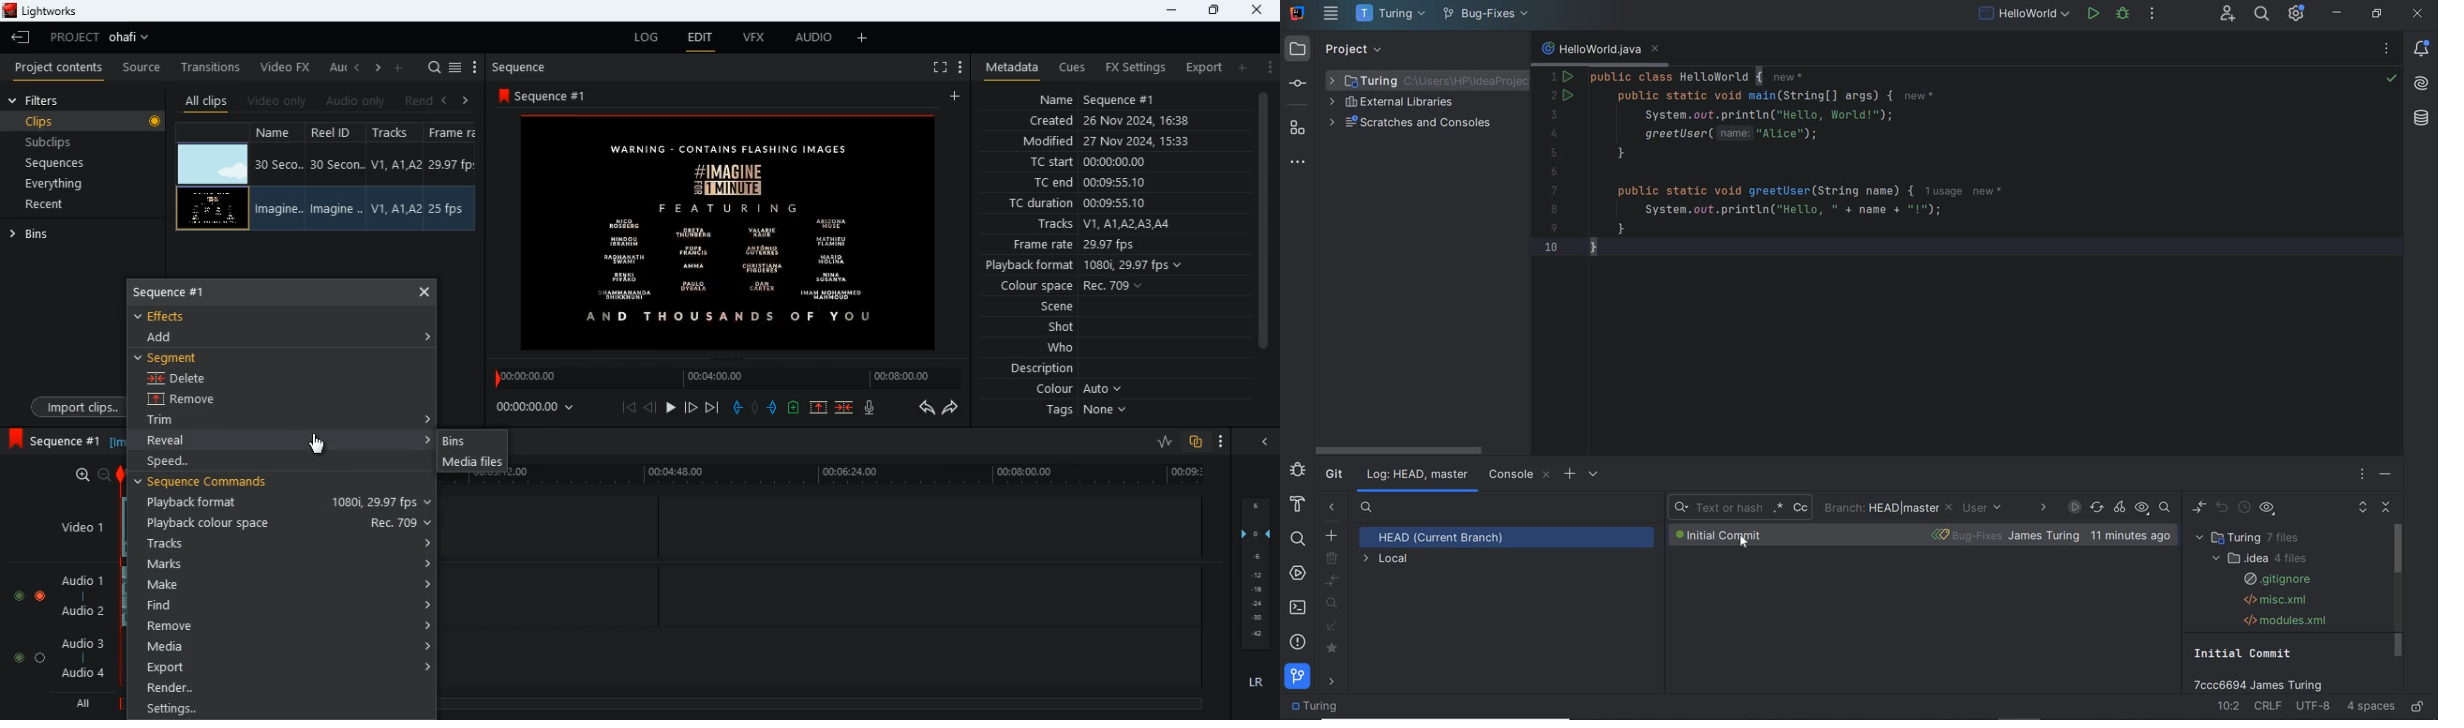 Image resolution: width=2464 pixels, height=728 pixels. Describe the element at coordinates (1417, 475) in the screenshot. I see `log` at that location.